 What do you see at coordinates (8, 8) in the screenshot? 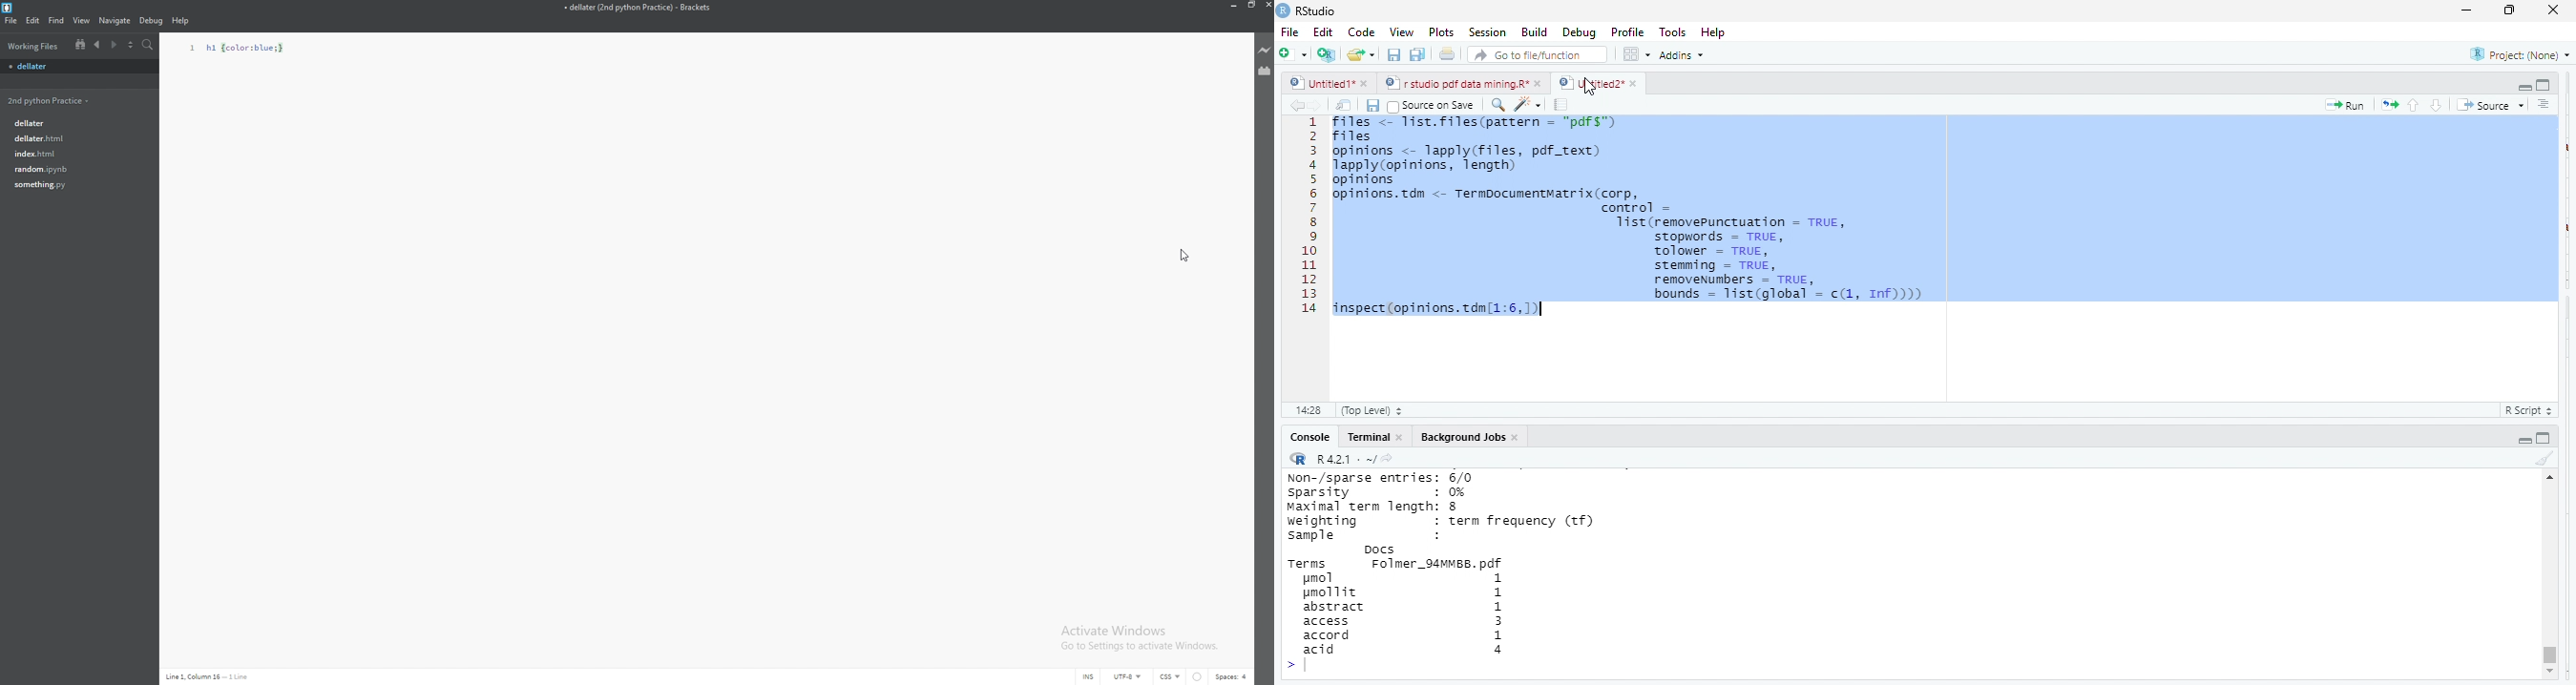
I see `brackets` at bounding box center [8, 8].